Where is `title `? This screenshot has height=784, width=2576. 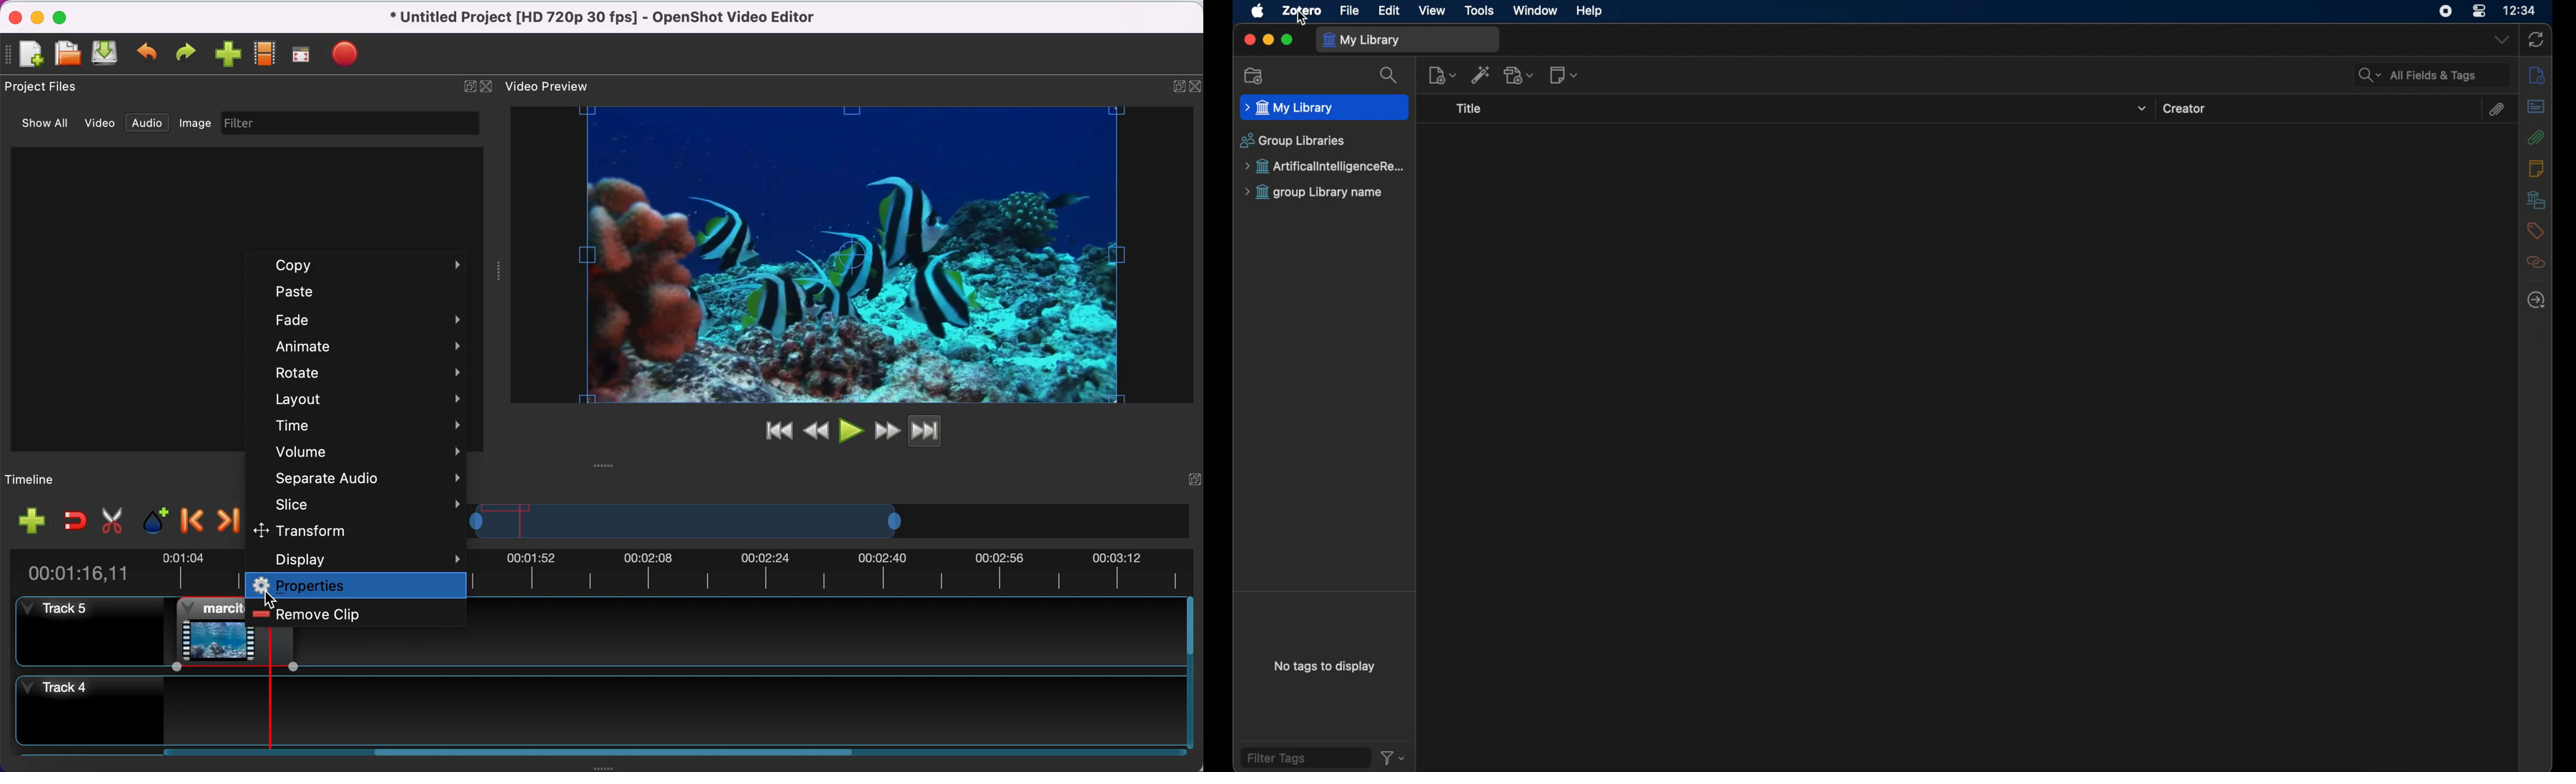 title  is located at coordinates (1470, 110).